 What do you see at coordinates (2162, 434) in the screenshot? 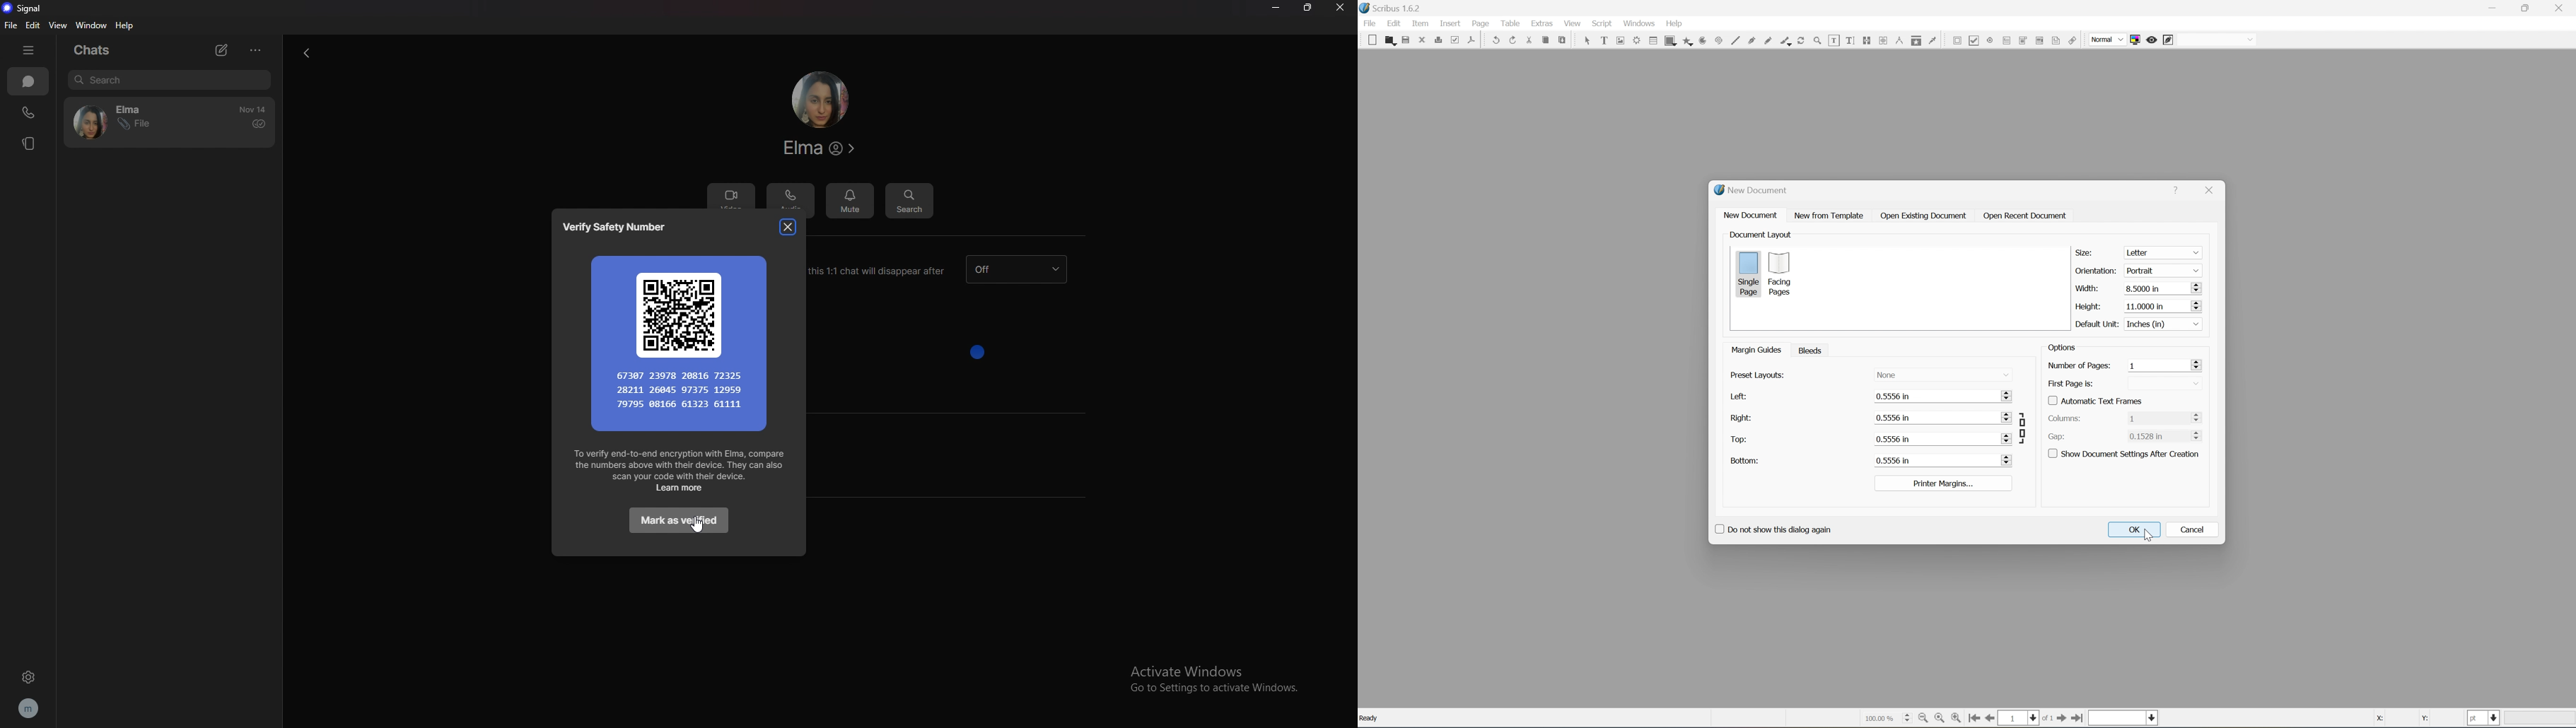
I see `0.1528 in` at bounding box center [2162, 434].